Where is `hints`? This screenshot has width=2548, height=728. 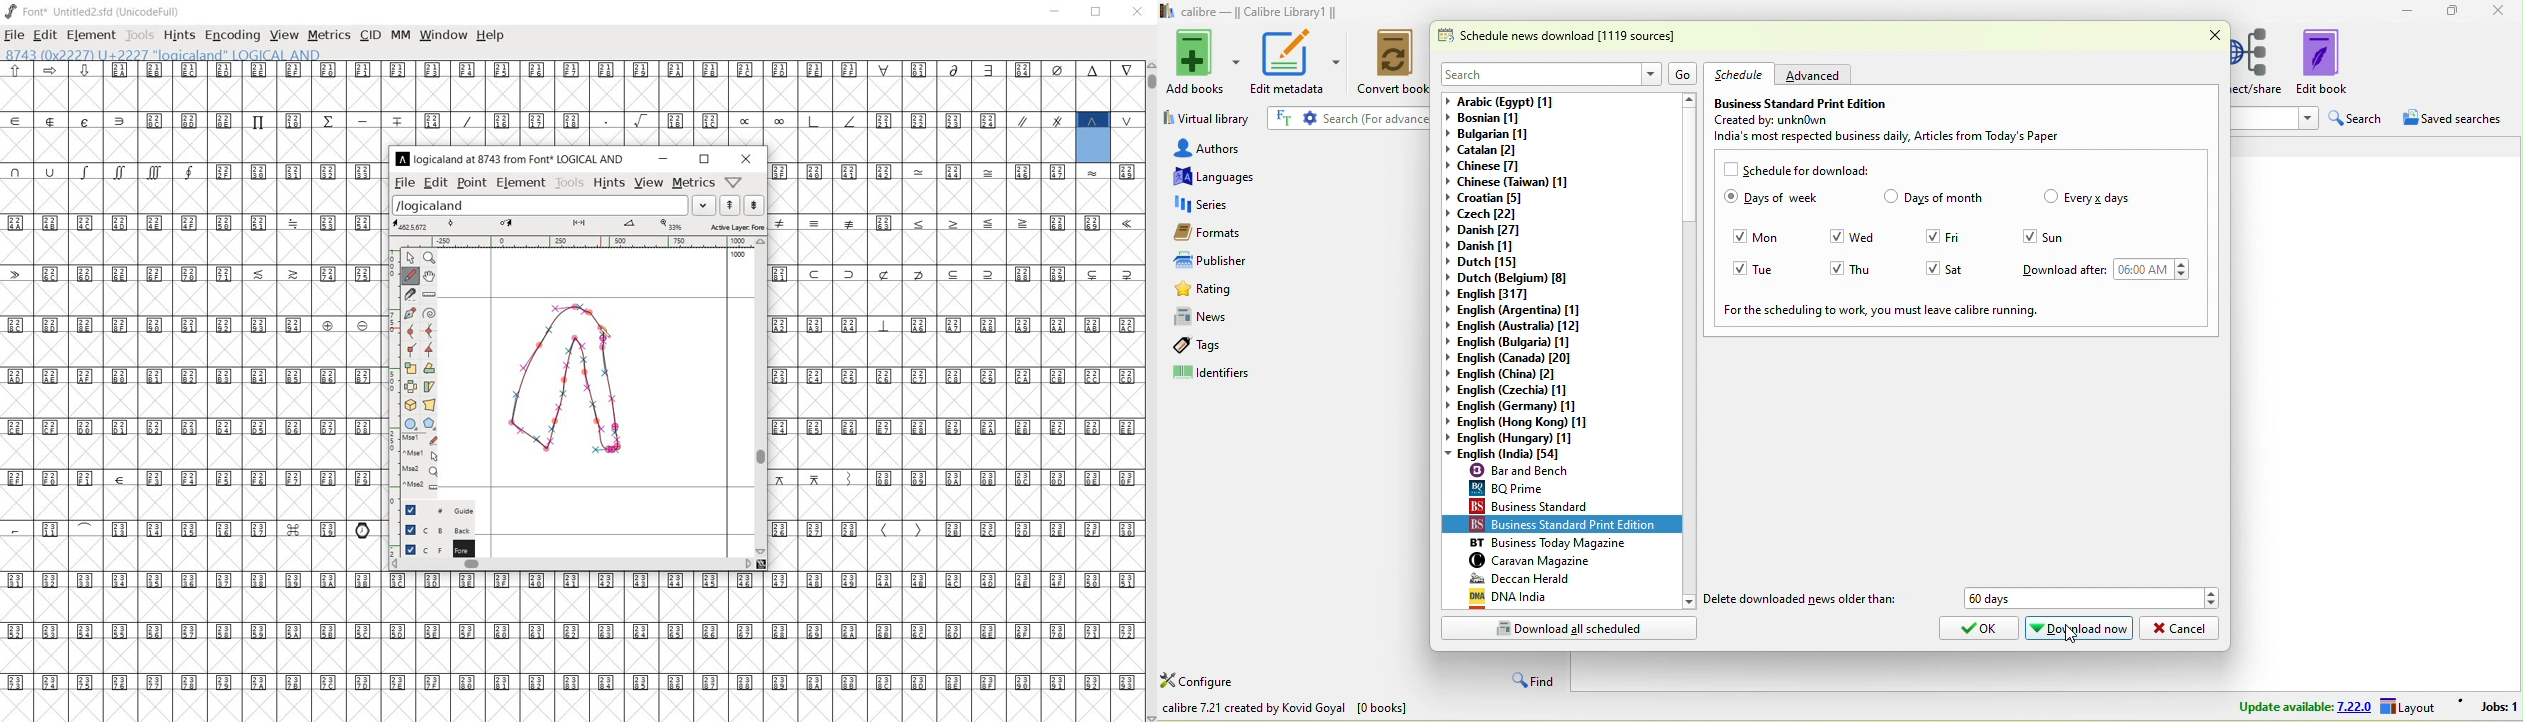 hints is located at coordinates (608, 184).